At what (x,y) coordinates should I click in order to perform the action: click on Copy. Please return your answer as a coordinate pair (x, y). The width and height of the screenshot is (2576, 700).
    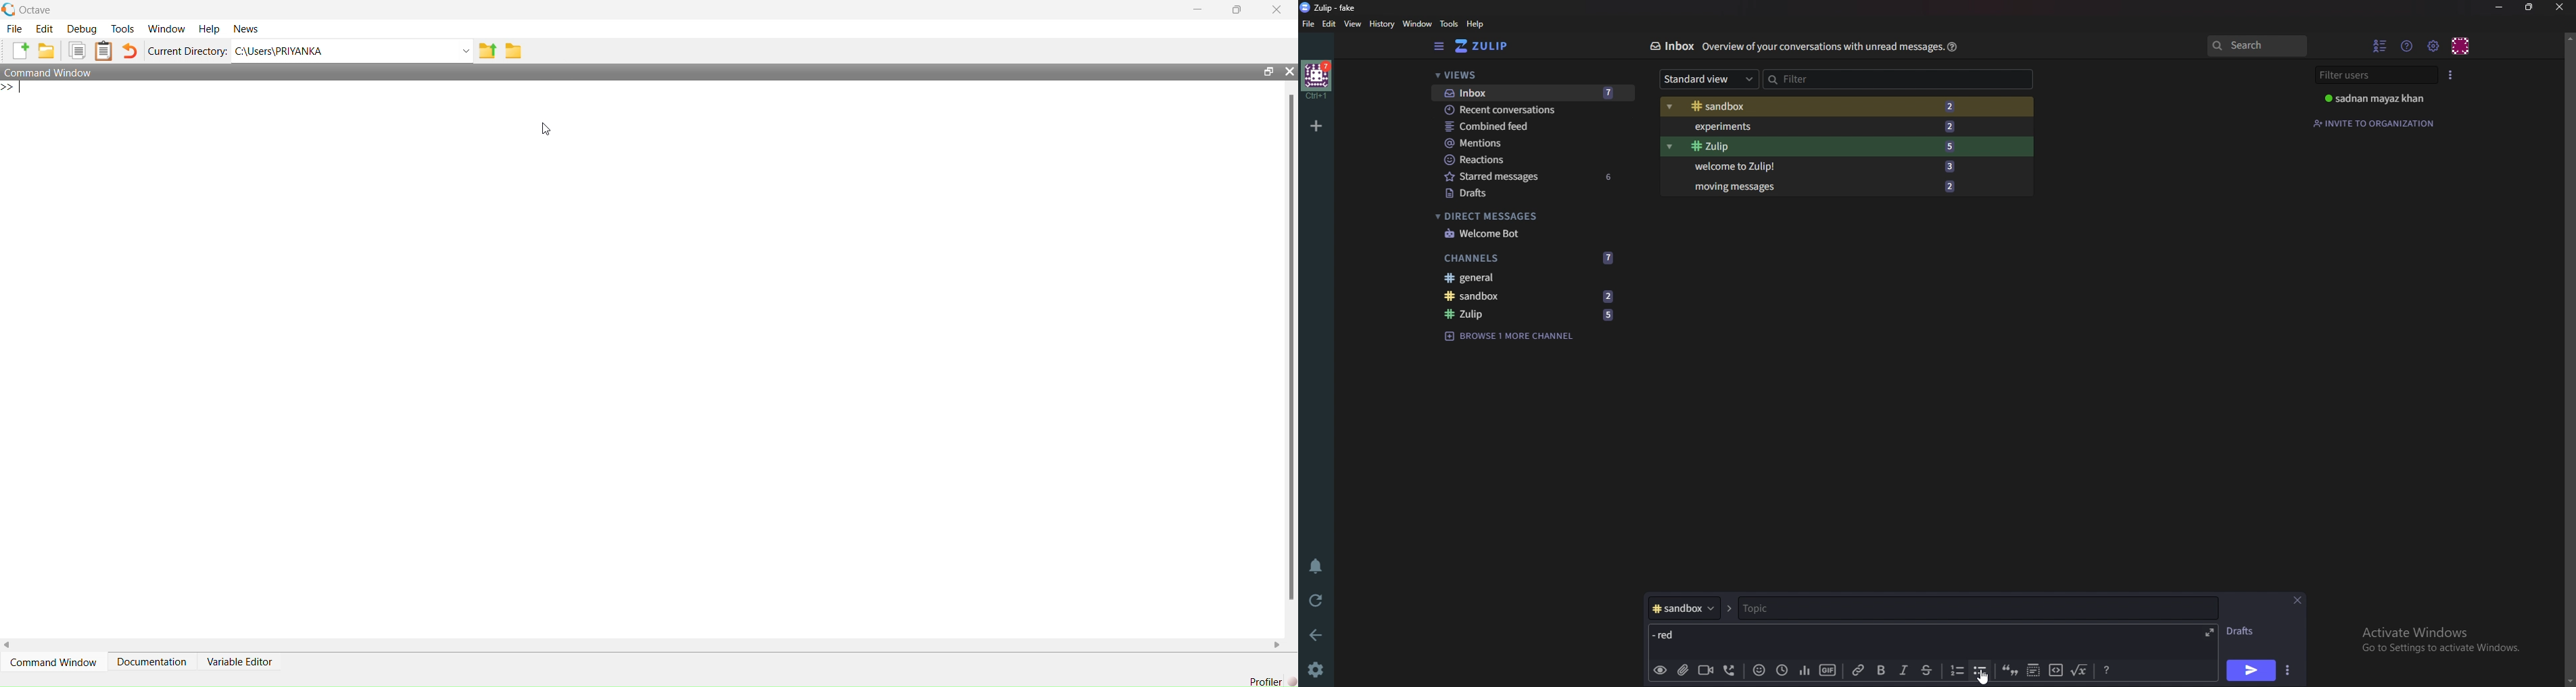
    Looking at the image, I should click on (78, 51).